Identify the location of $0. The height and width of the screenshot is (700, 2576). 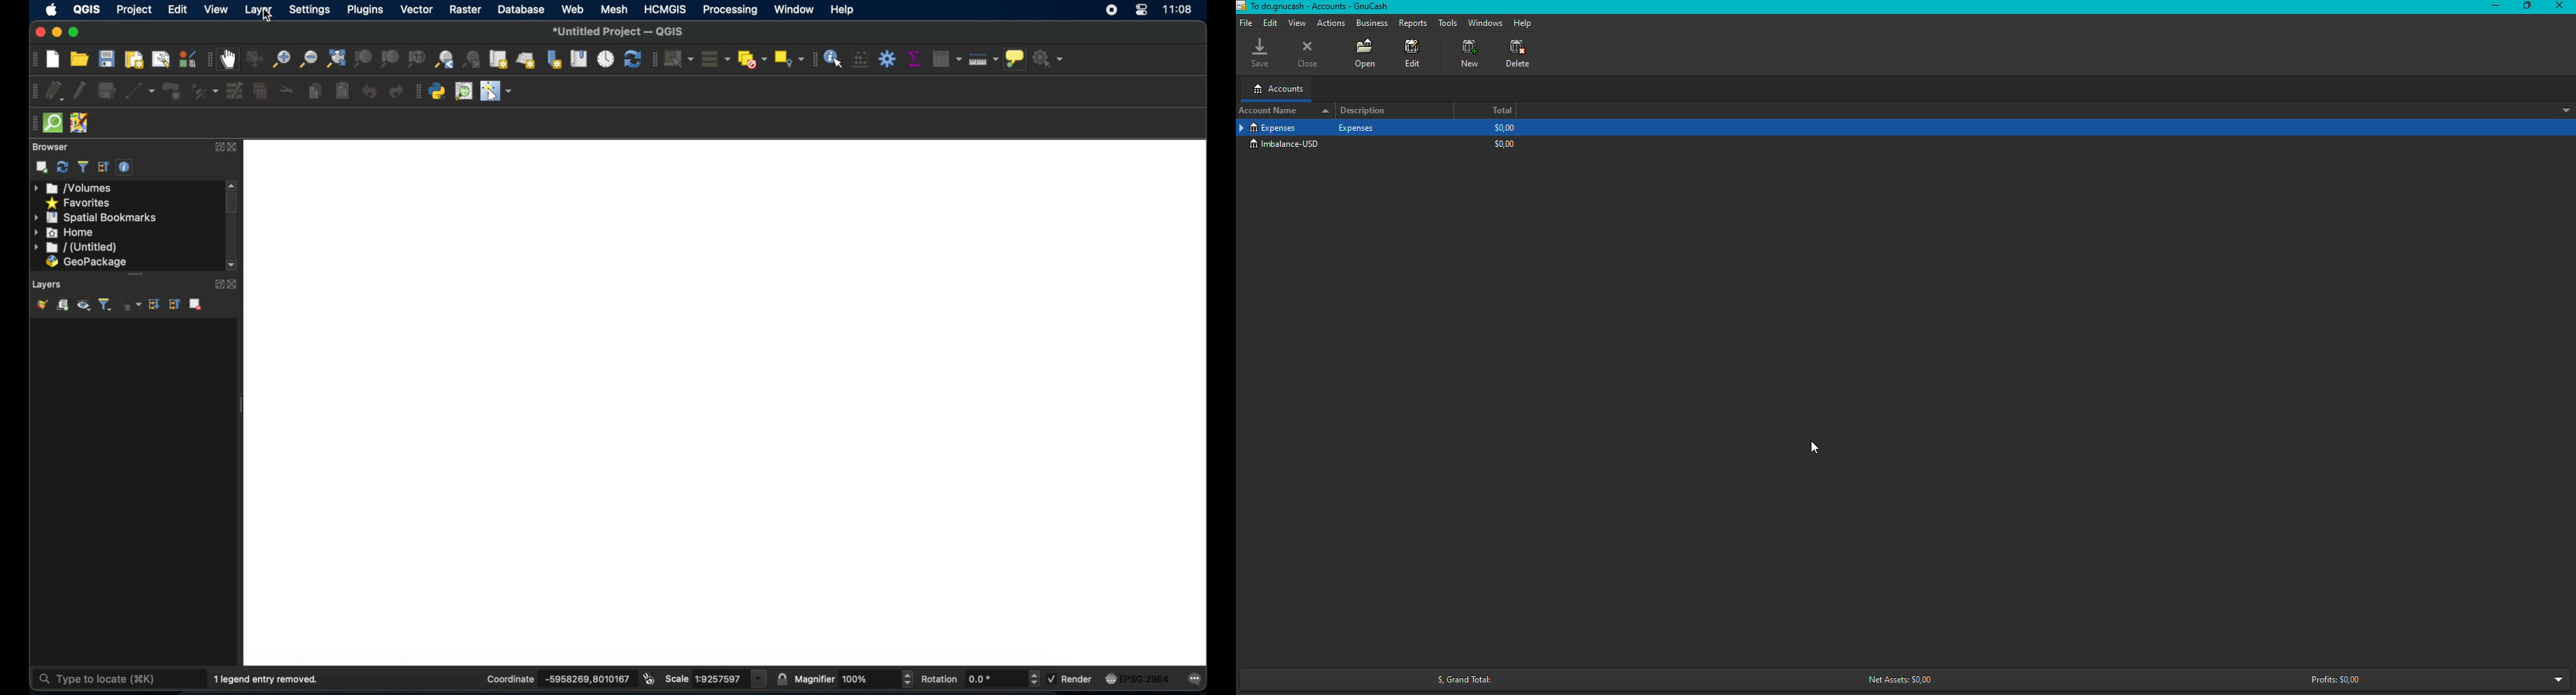
(1504, 137).